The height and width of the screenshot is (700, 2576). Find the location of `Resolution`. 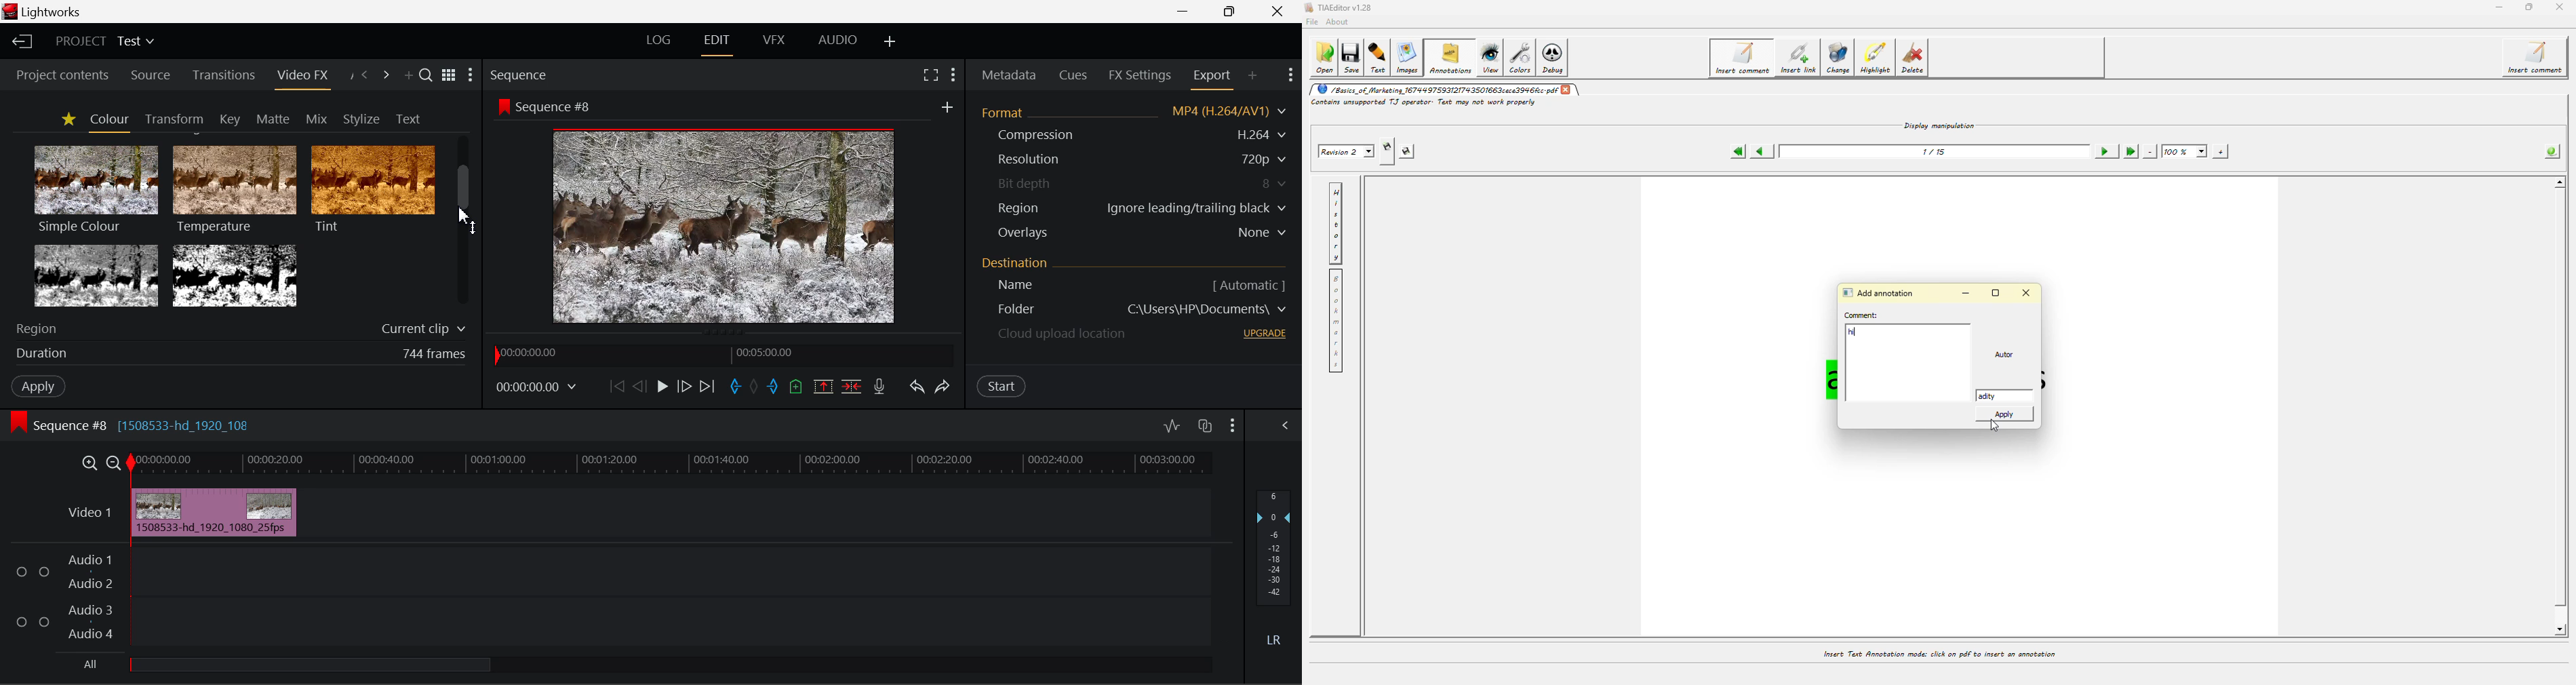

Resolution is located at coordinates (1029, 159).